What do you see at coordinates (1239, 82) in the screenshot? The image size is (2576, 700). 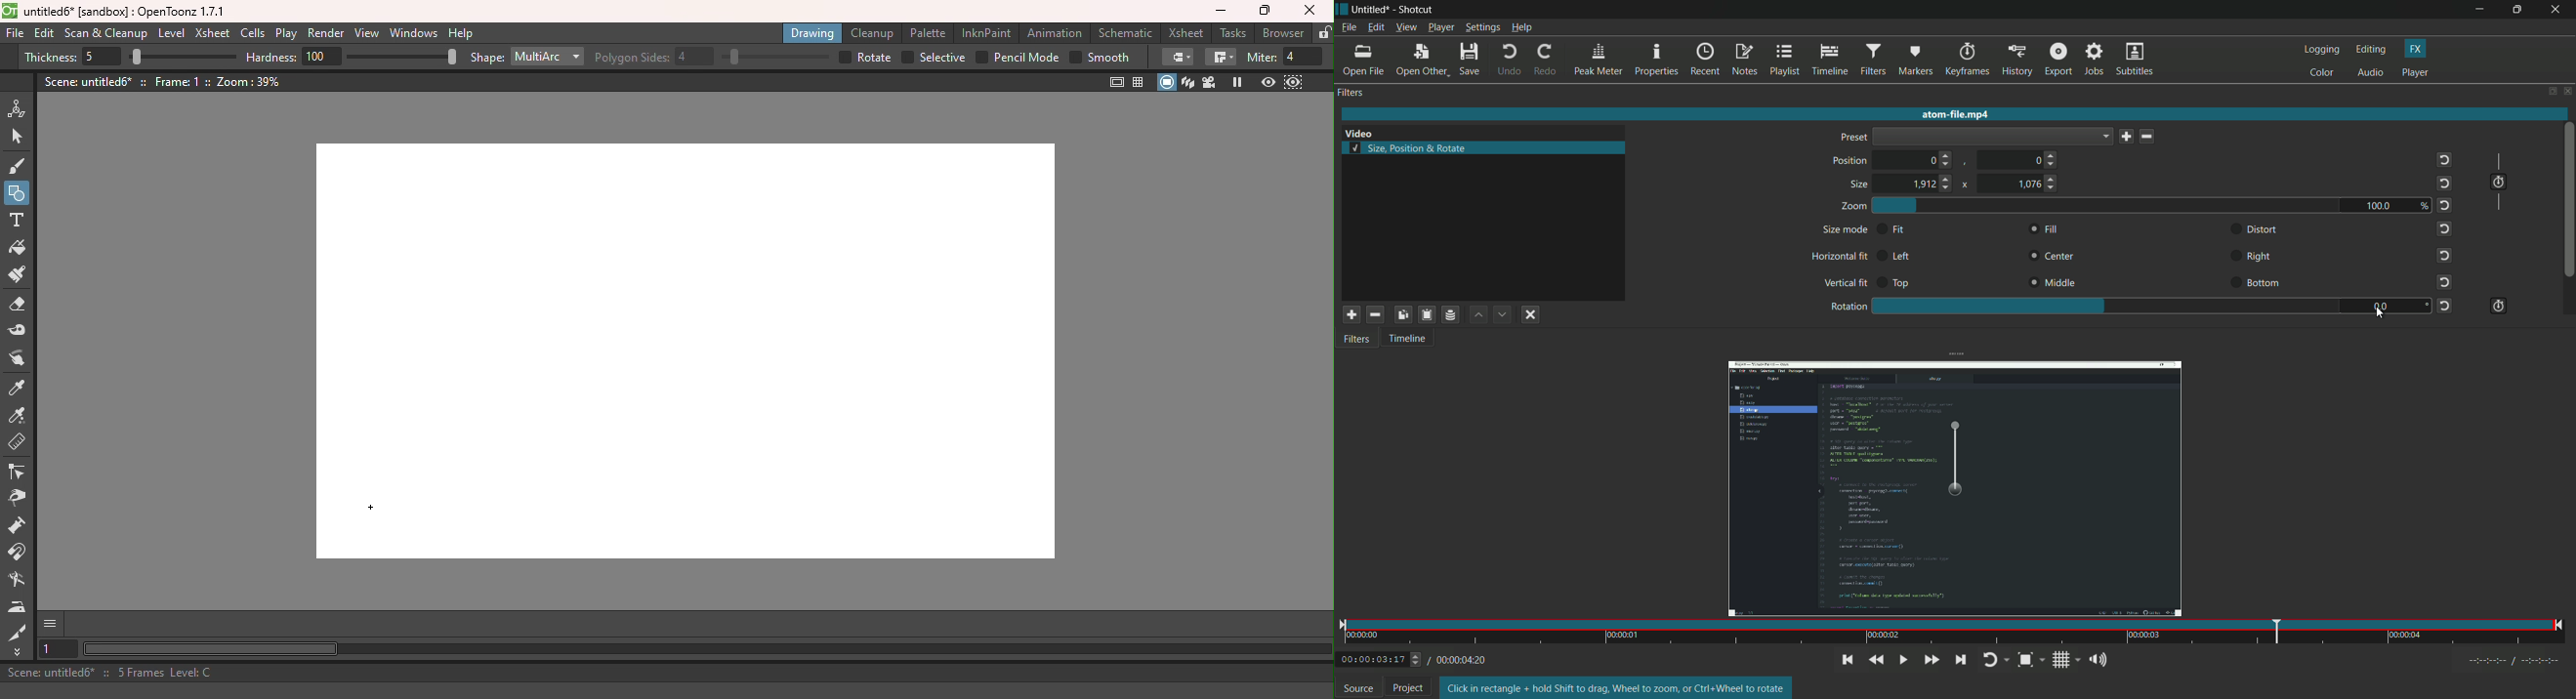 I see `Freeze` at bounding box center [1239, 82].